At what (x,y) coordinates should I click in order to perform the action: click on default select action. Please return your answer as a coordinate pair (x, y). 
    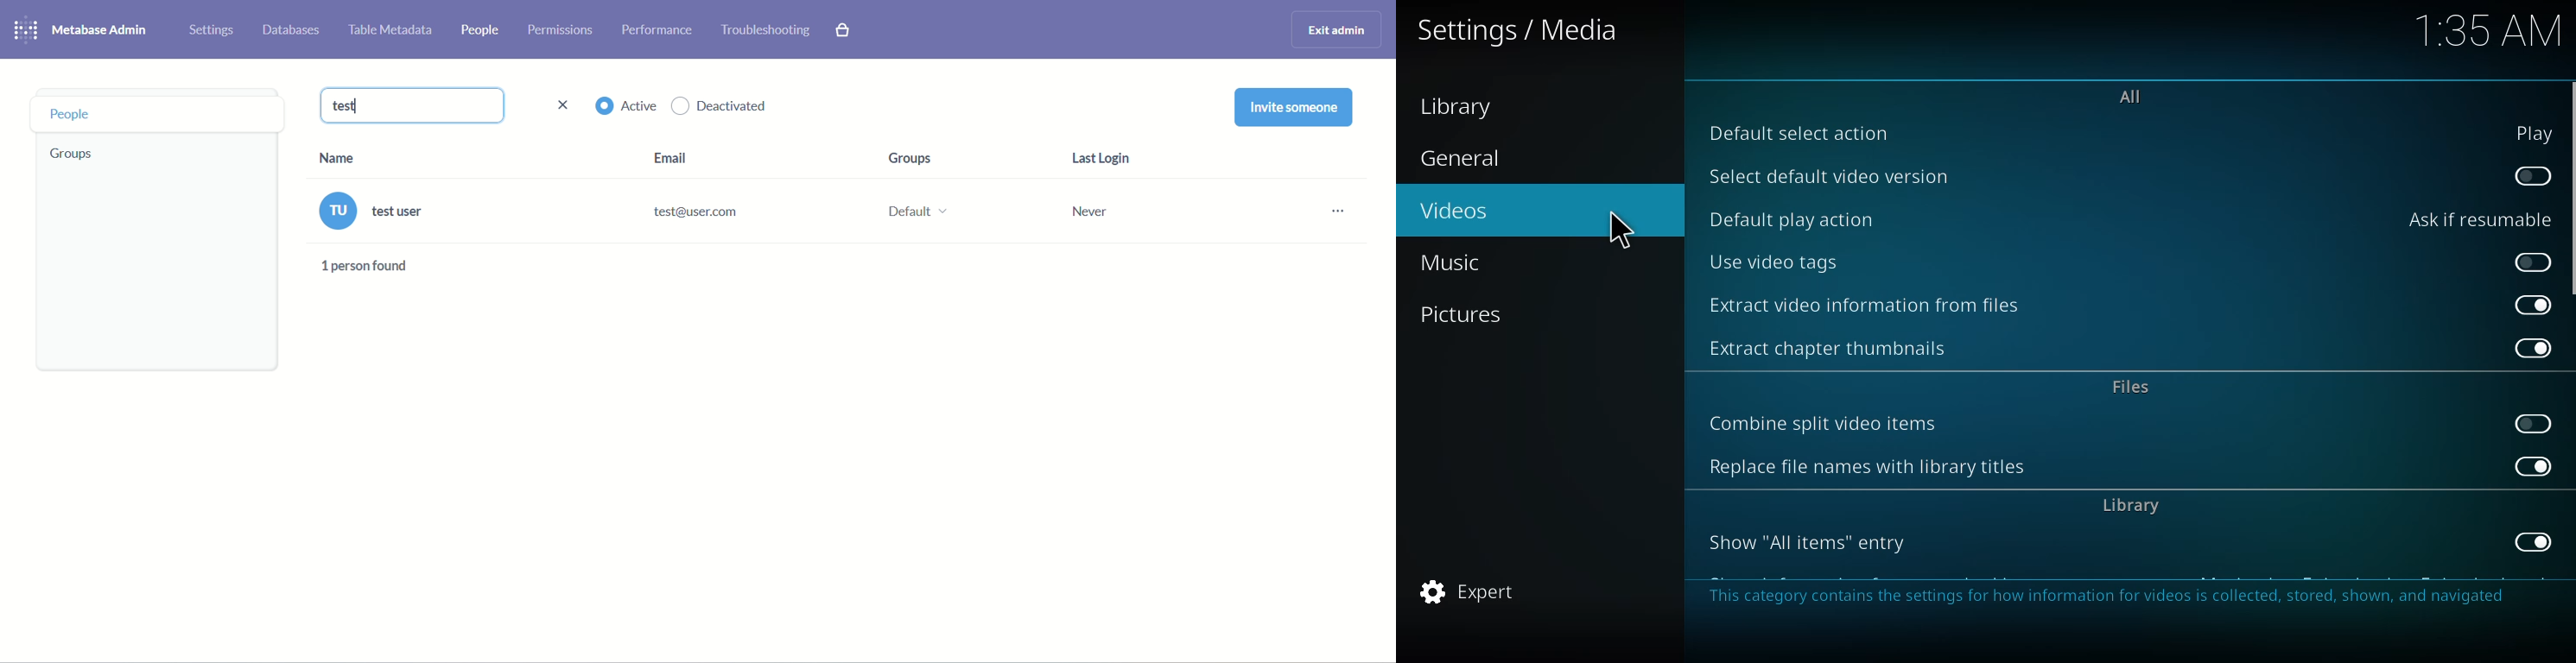
    Looking at the image, I should click on (1799, 134).